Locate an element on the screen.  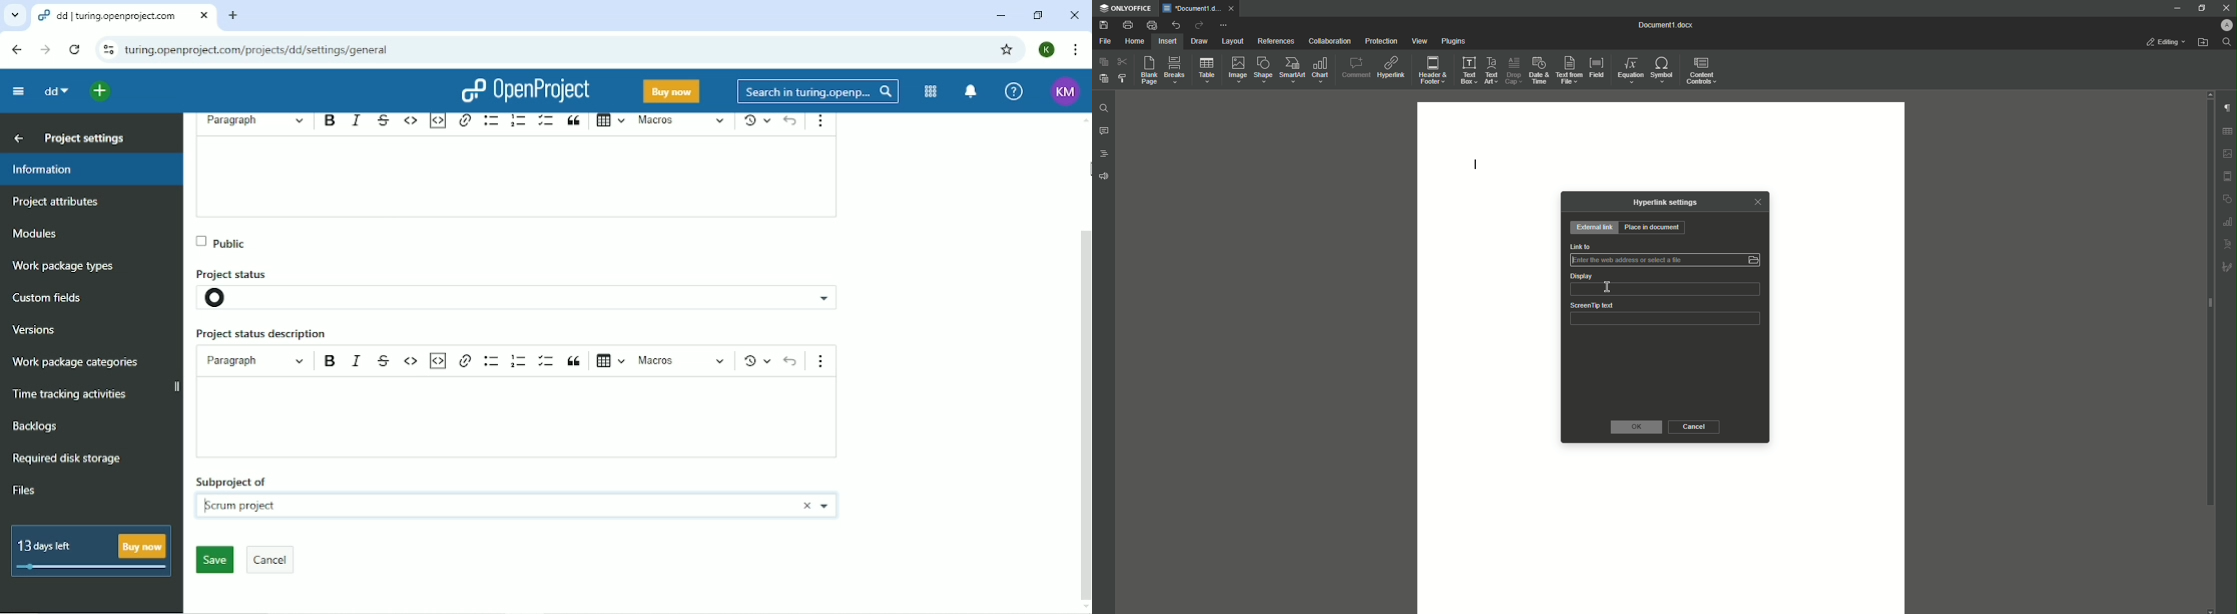
*Document1.docx is located at coordinates (1191, 8).